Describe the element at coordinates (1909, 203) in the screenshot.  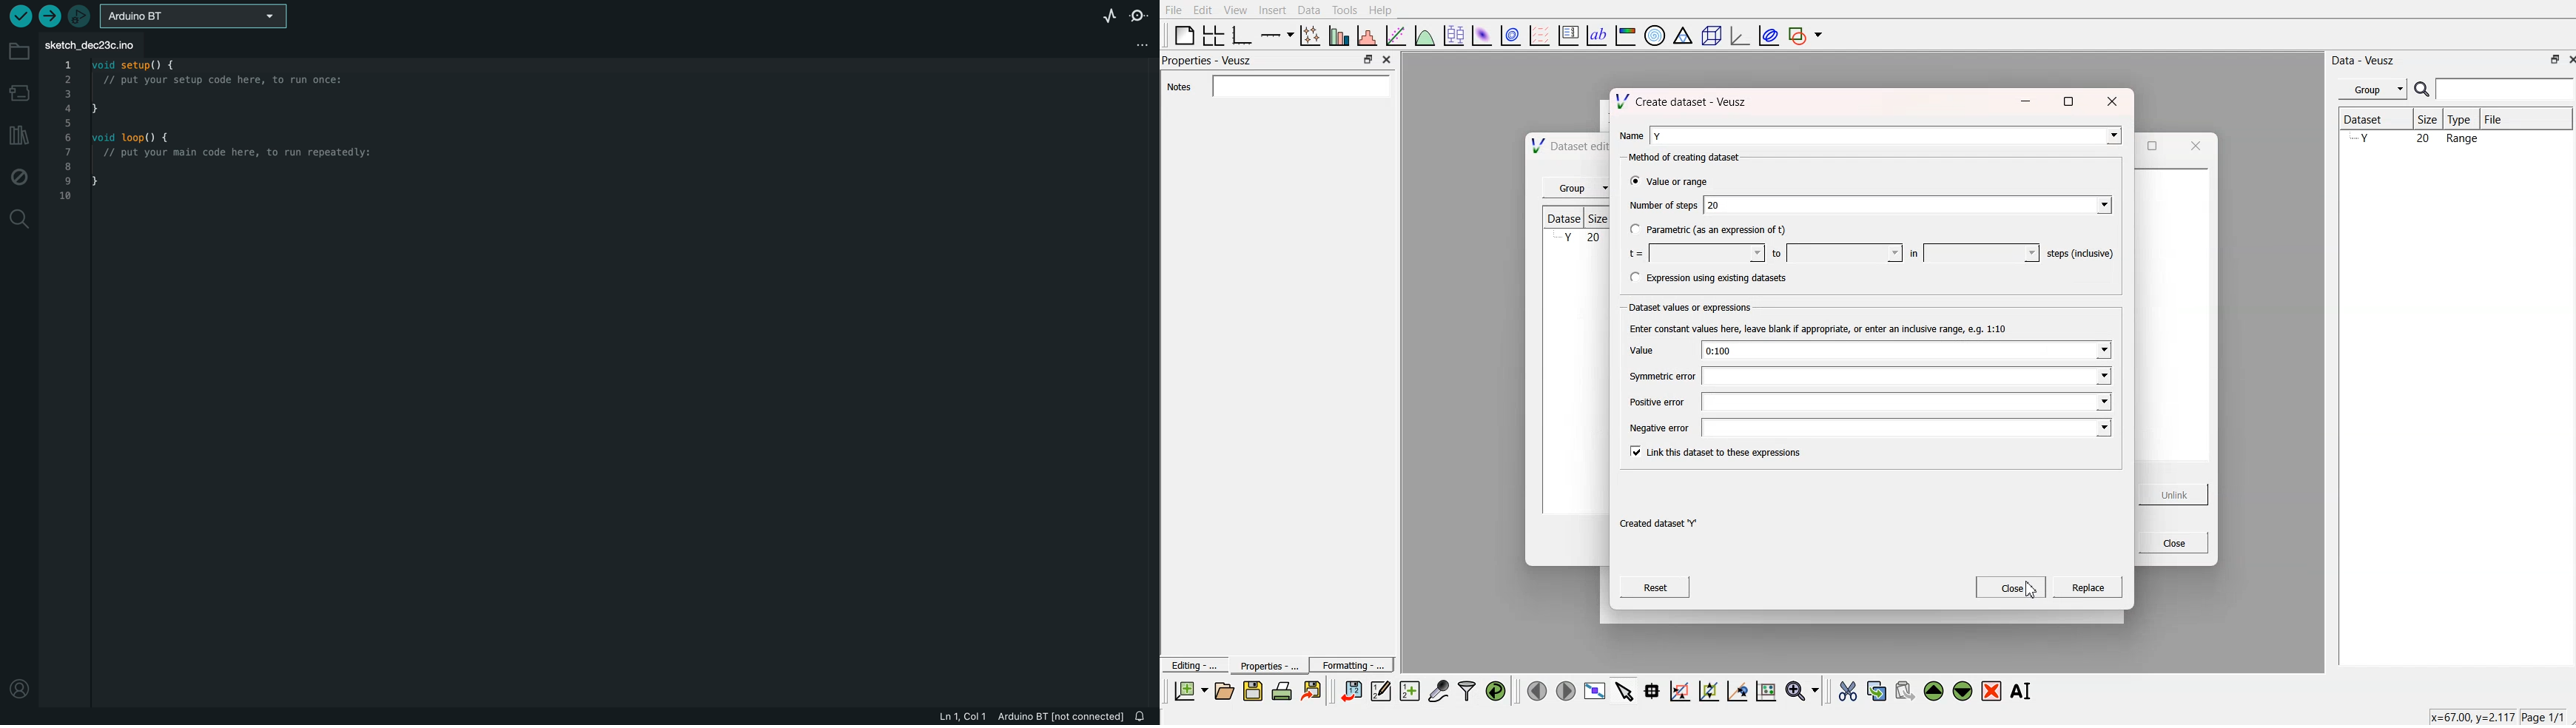
I see `20` at that location.